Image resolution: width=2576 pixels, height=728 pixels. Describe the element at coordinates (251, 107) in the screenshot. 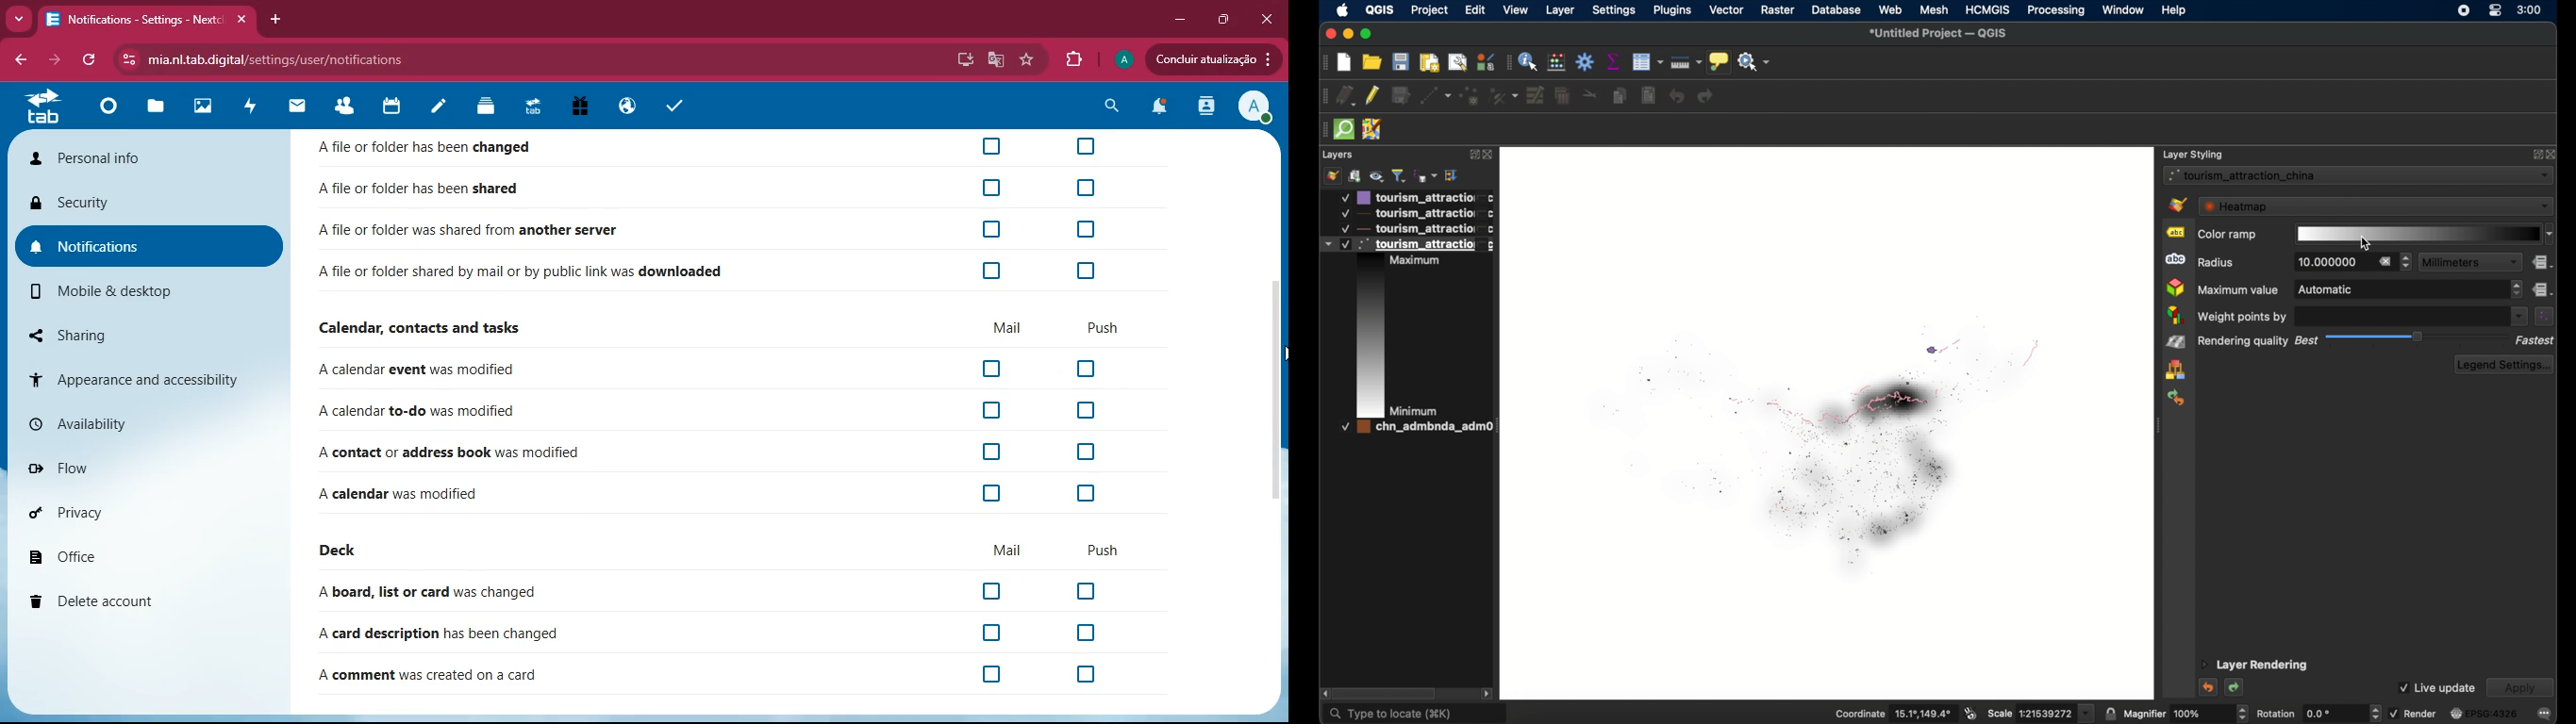

I see `activity` at that location.